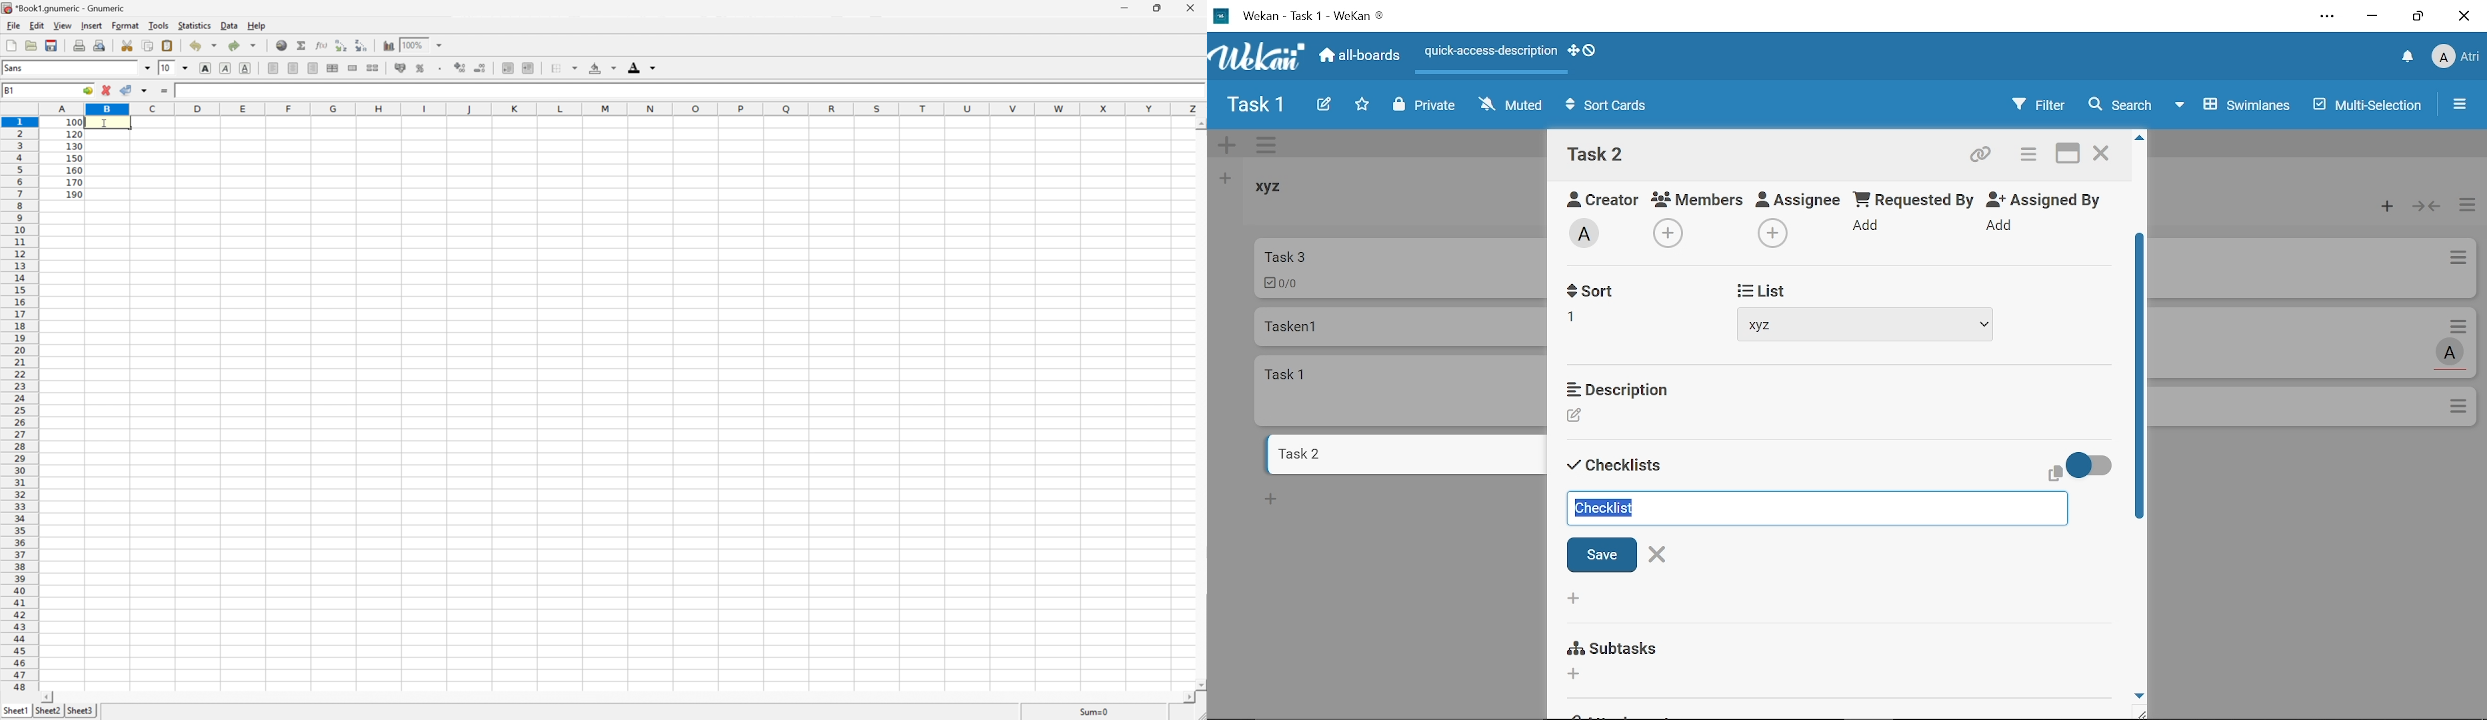 The width and height of the screenshot is (2492, 728). Describe the element at coordinates (1399, 326) in the screenshot. I see `Card named "Tasken 1"` at that location.